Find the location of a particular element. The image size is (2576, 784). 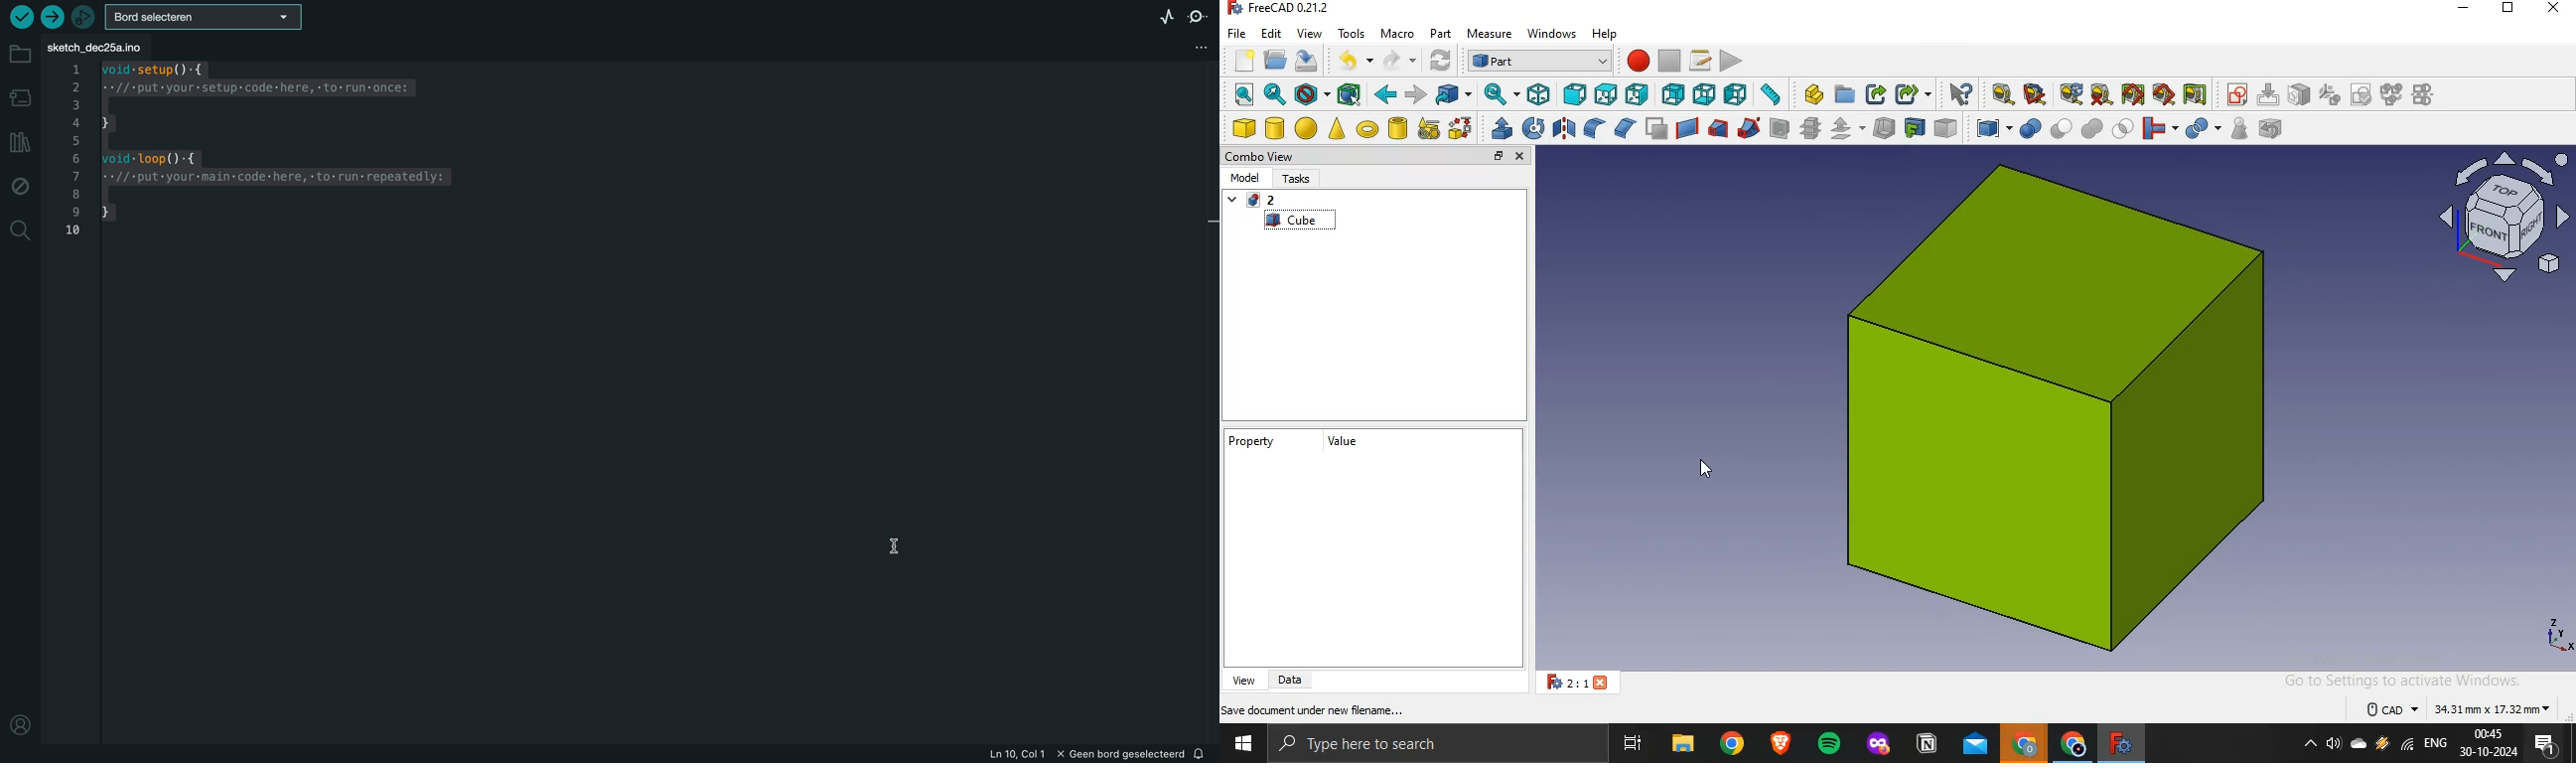

isometric view is located at coordinates (1539, 93).